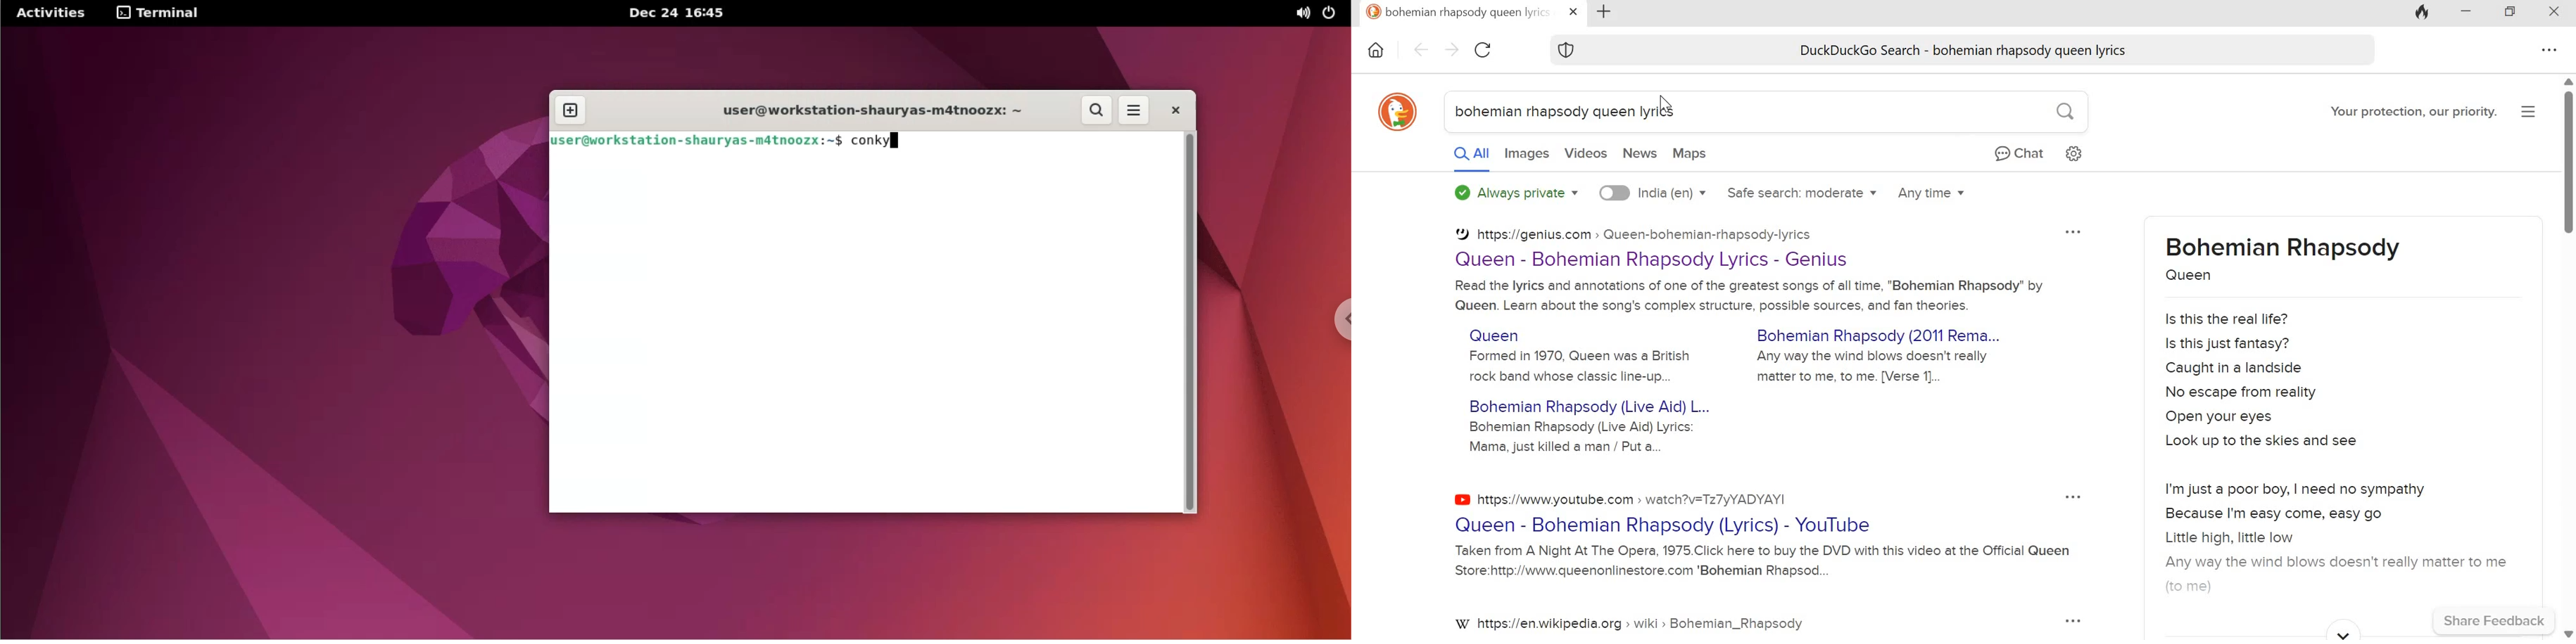 This screenshot has width=2576, height=644. I want to click on Bohemian Rhapsody (2011 Rema..., so click(1878, 336).